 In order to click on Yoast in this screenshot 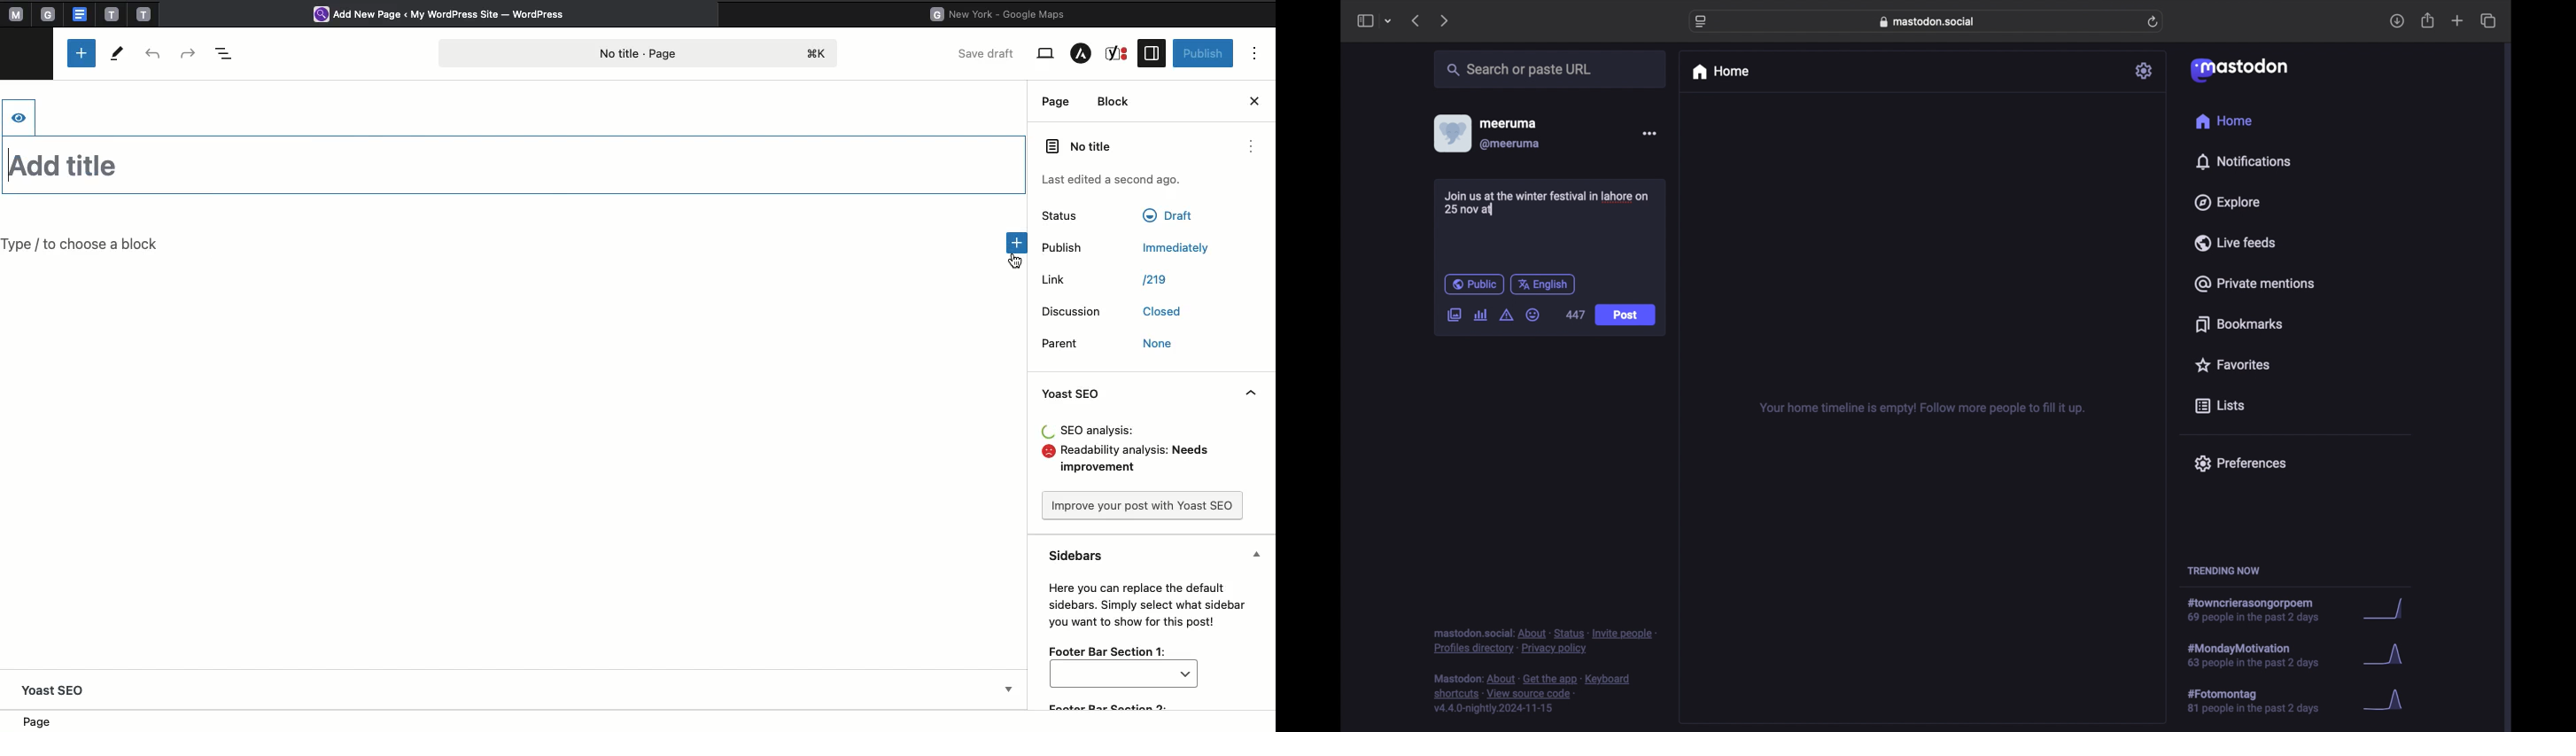, I will do `click(1070, 393)`.